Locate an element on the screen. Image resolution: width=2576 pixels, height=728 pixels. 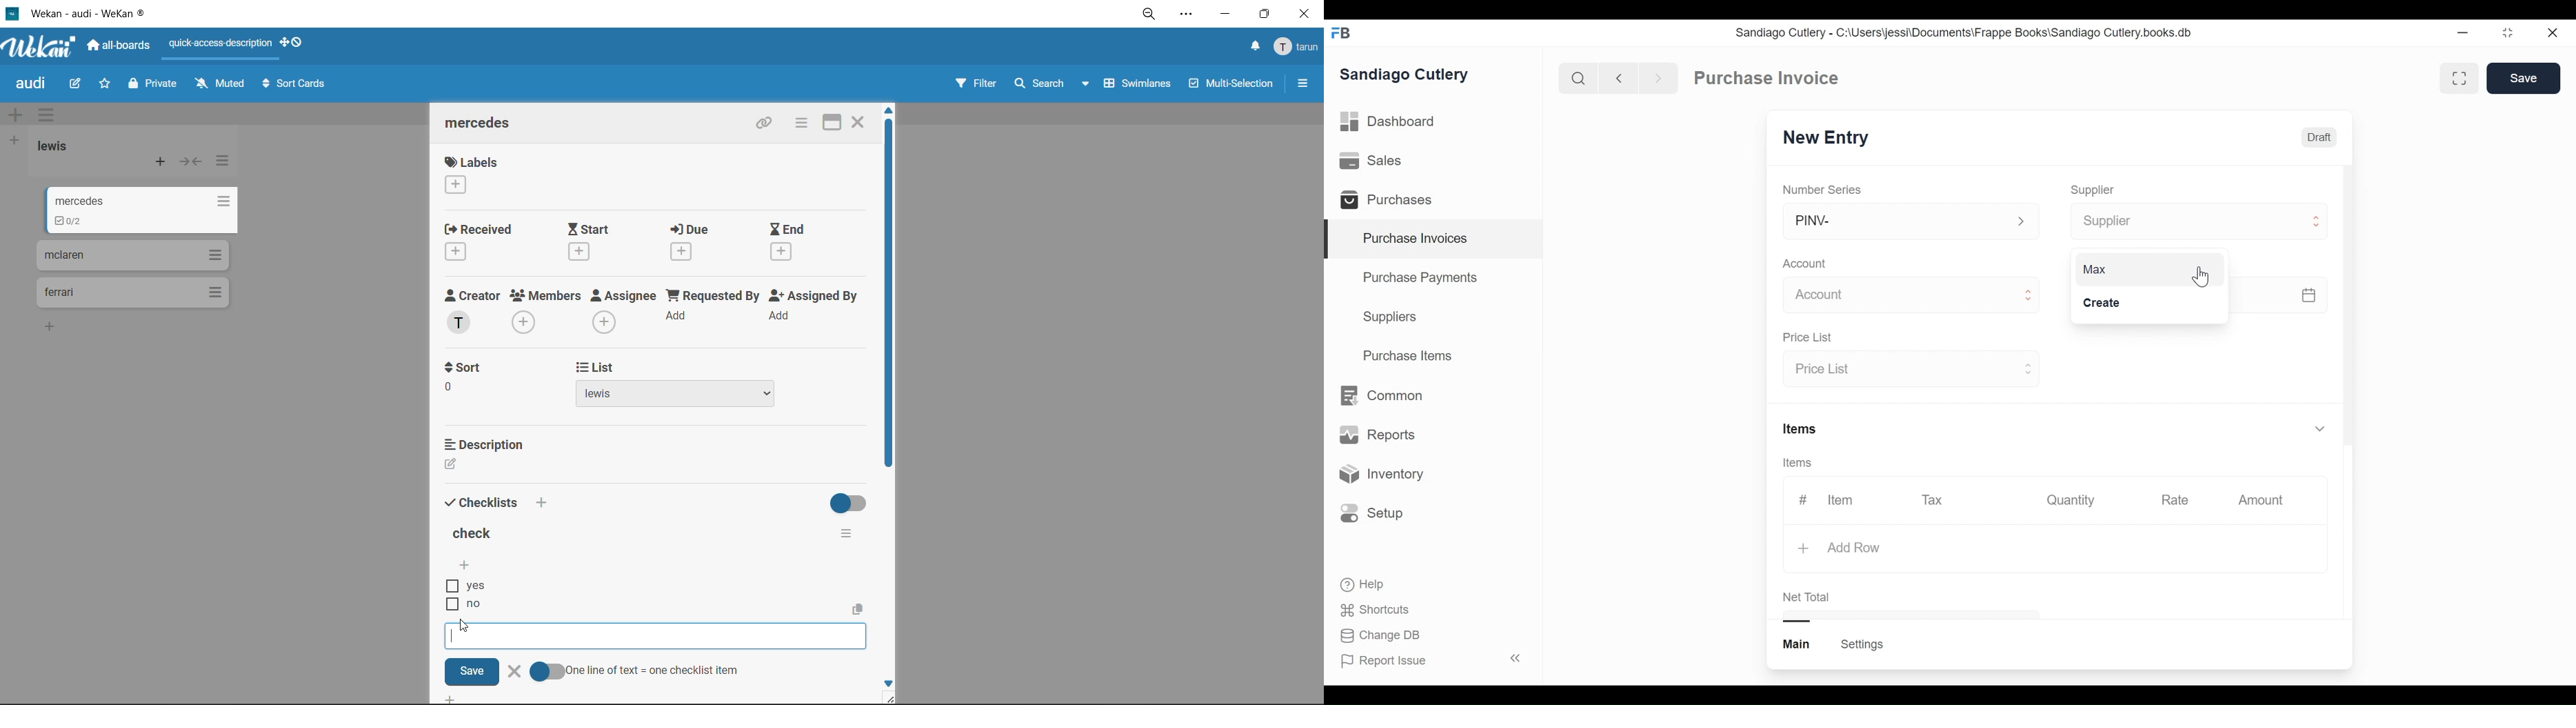
mclaren is located at coordinates (67, 257).